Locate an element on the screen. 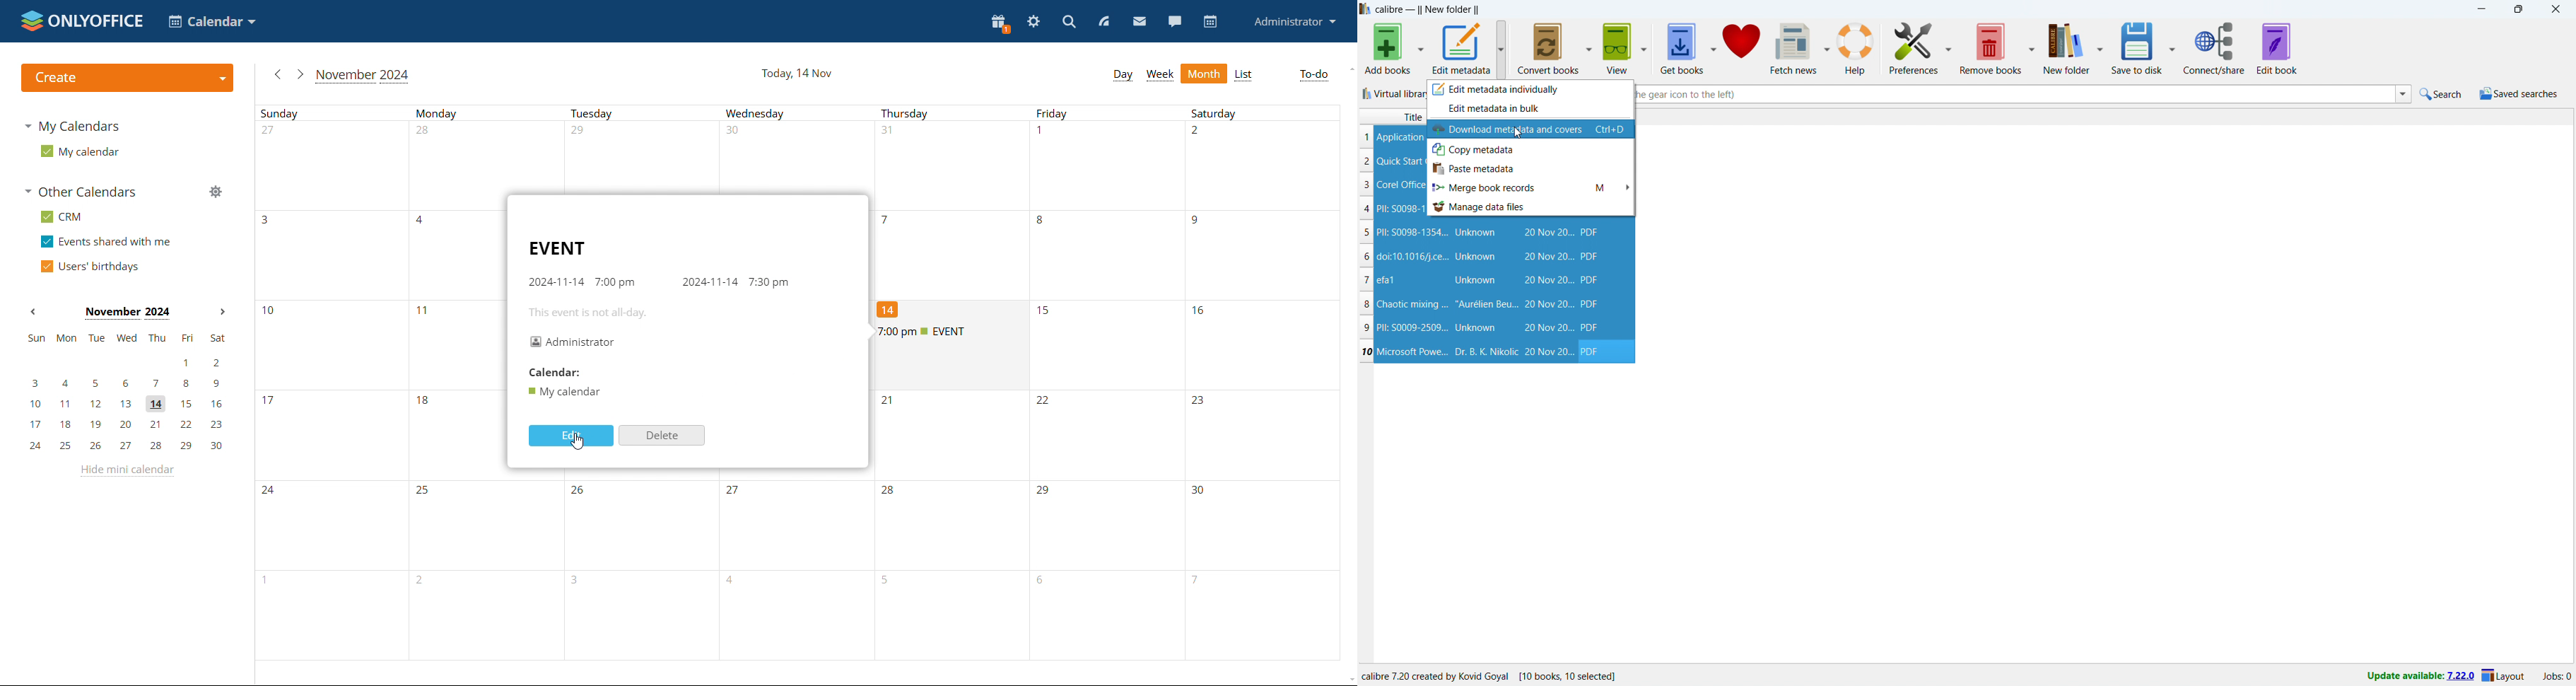  number is located at coordinates (1045, 494).